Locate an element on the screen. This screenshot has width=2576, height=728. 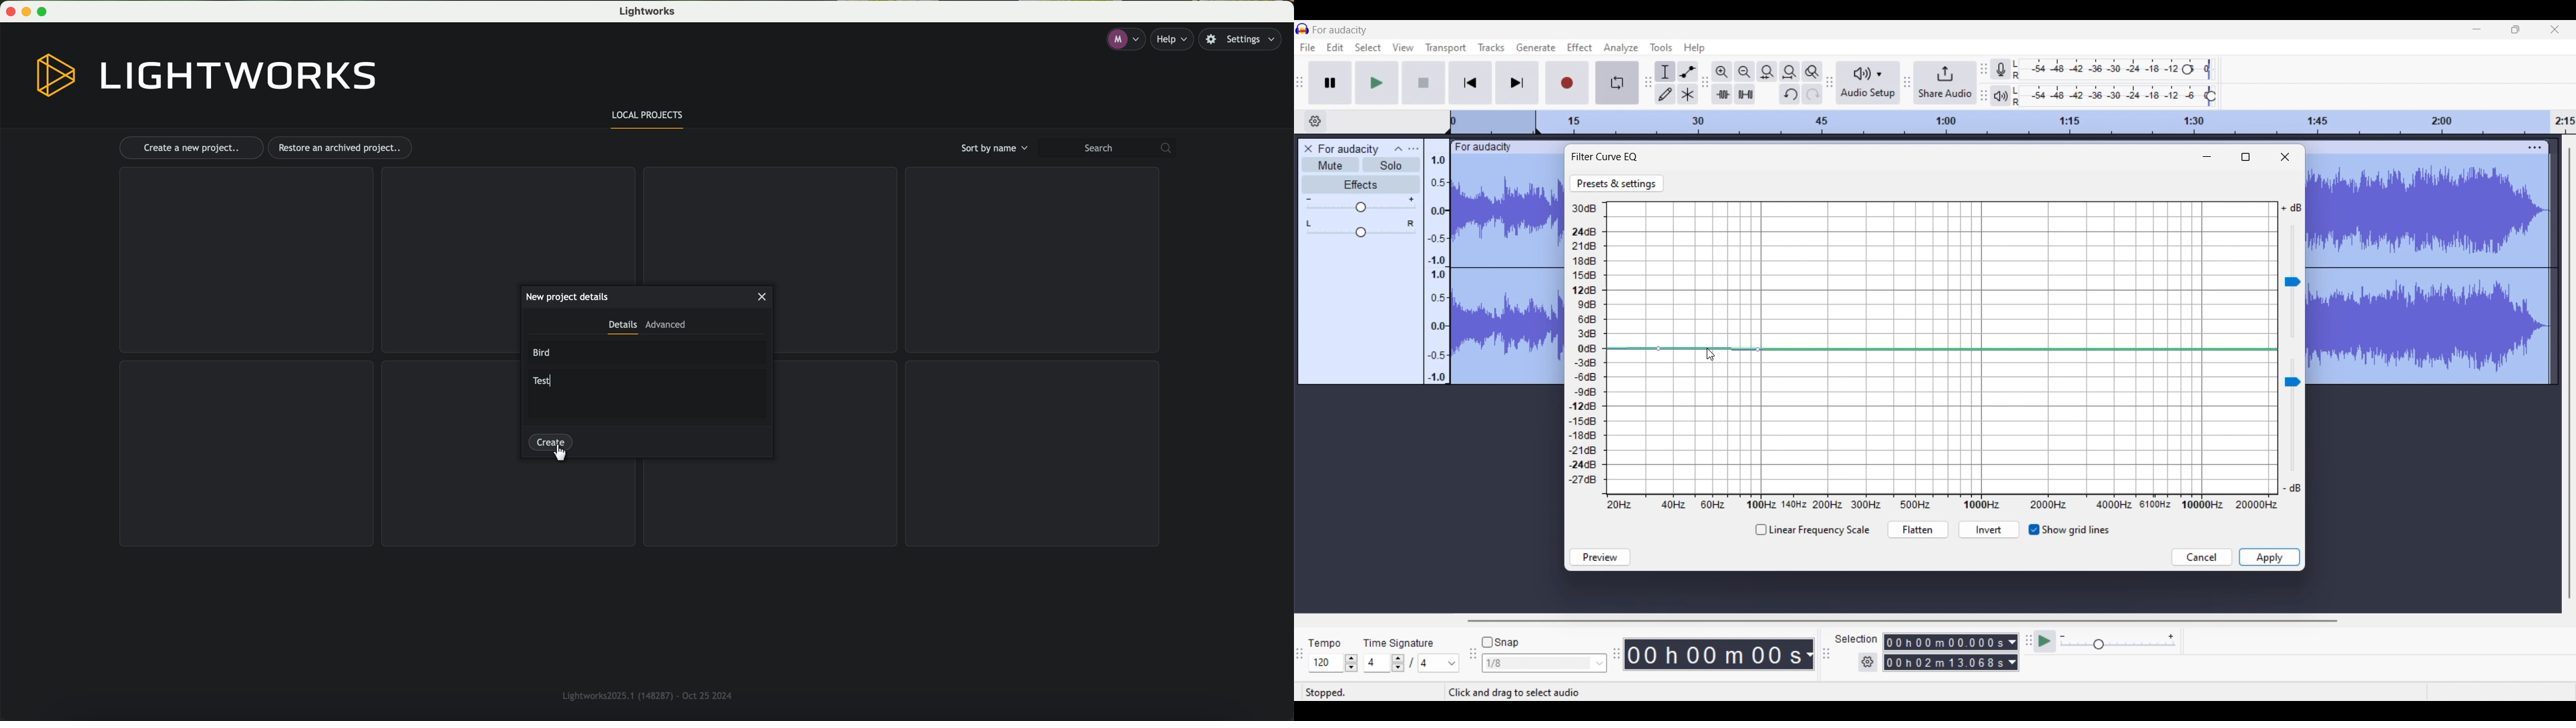
Max. time signature options is located at coordinates (1439, 664).